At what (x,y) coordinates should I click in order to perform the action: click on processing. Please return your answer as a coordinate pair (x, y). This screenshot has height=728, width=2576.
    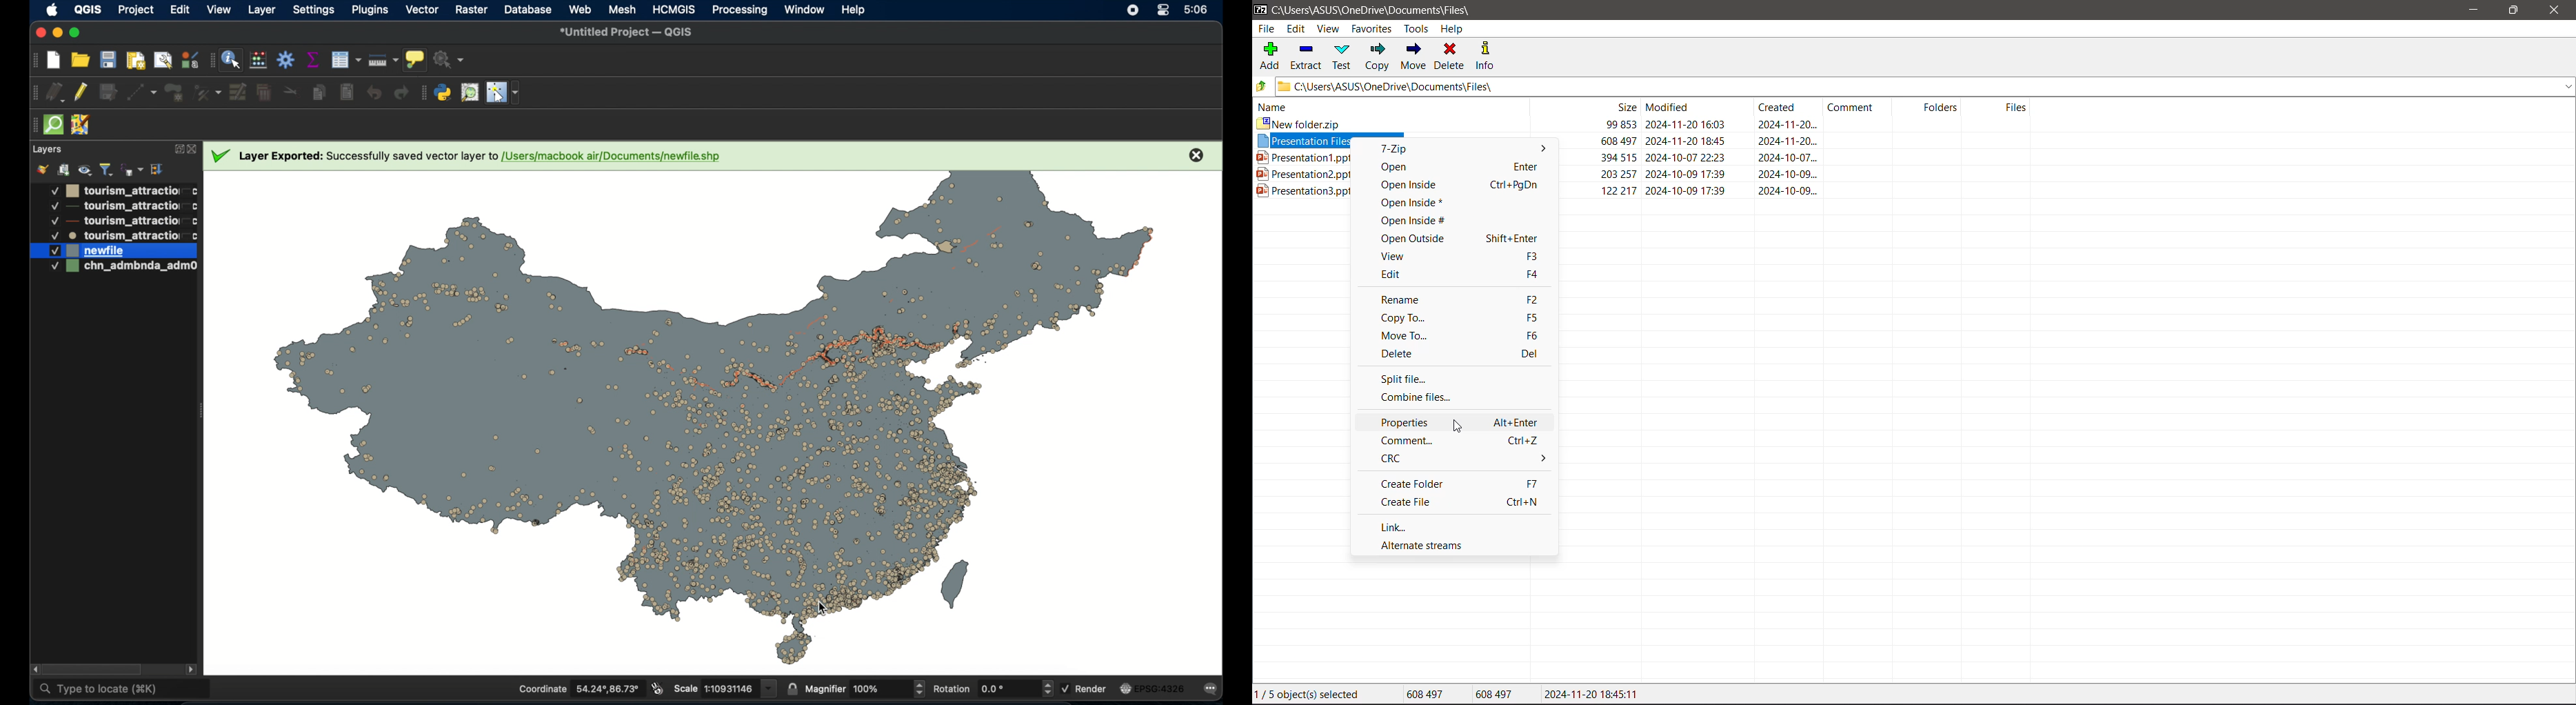
    Looking at the image, I should click on (739, 10).